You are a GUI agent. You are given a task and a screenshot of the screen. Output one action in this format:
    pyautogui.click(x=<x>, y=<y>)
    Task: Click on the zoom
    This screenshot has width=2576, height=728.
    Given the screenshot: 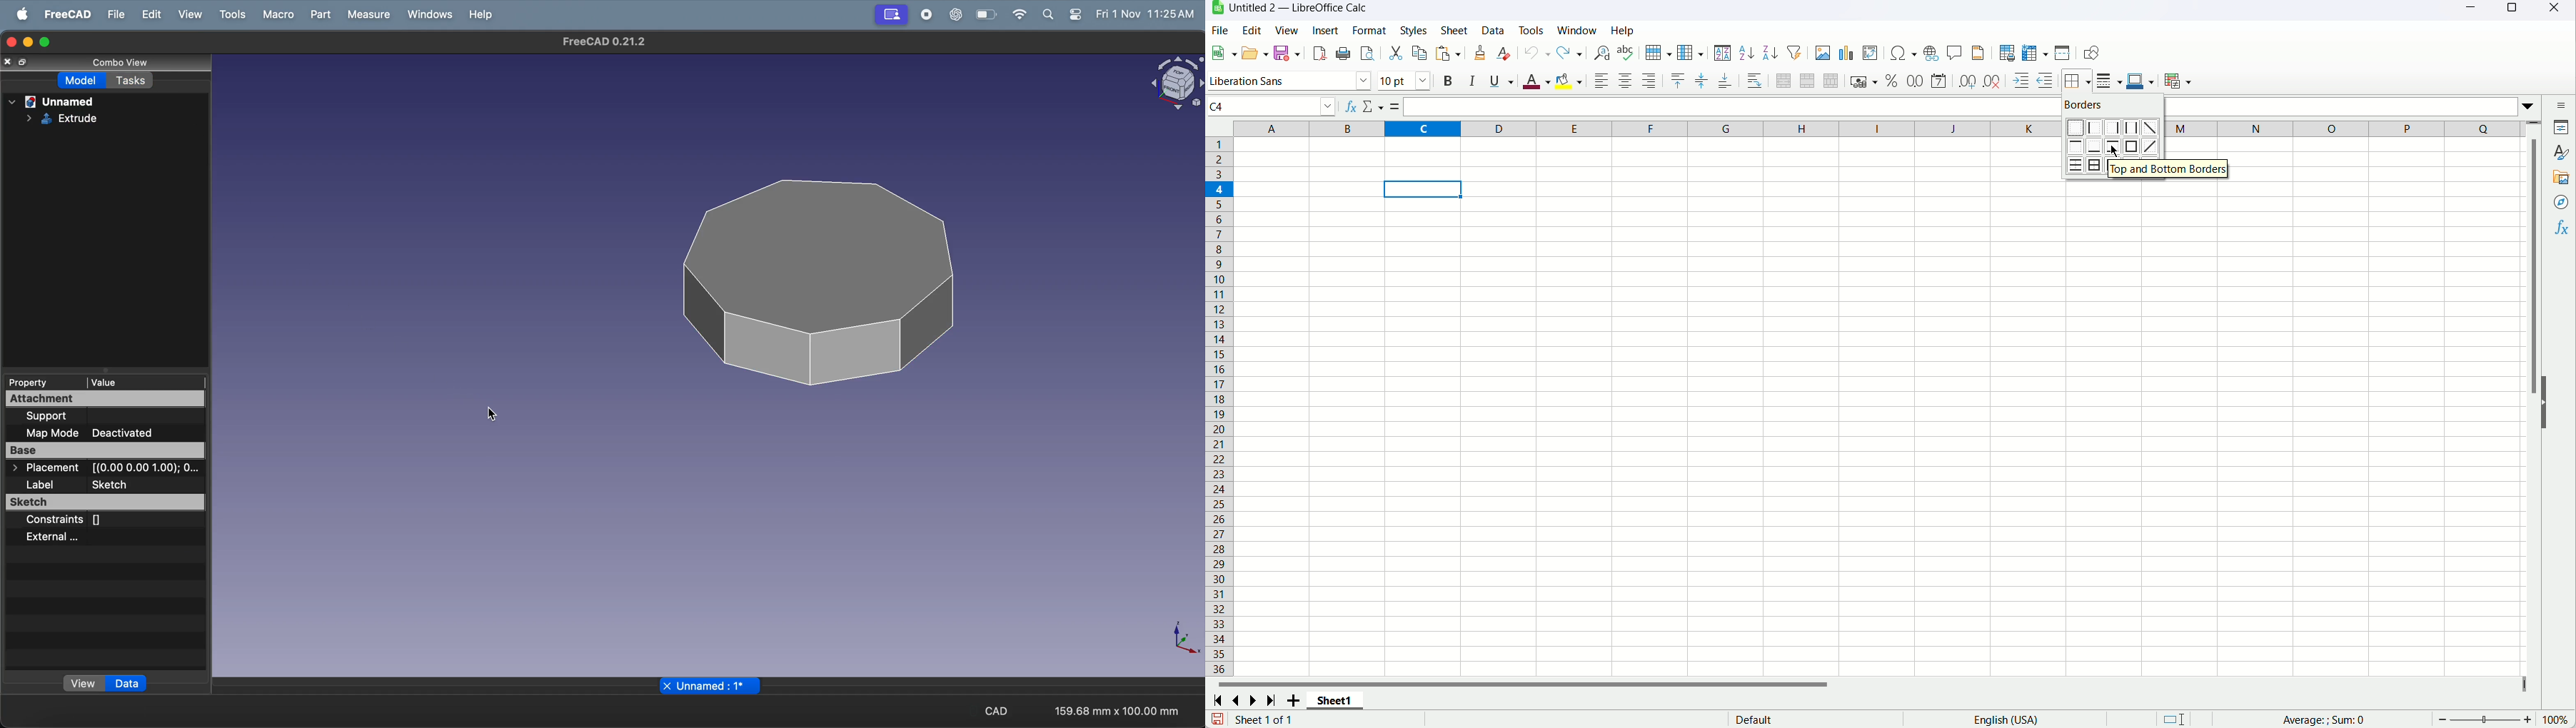 What is the action you would take?
    pyautogui.click(x=2483, y=719)
    